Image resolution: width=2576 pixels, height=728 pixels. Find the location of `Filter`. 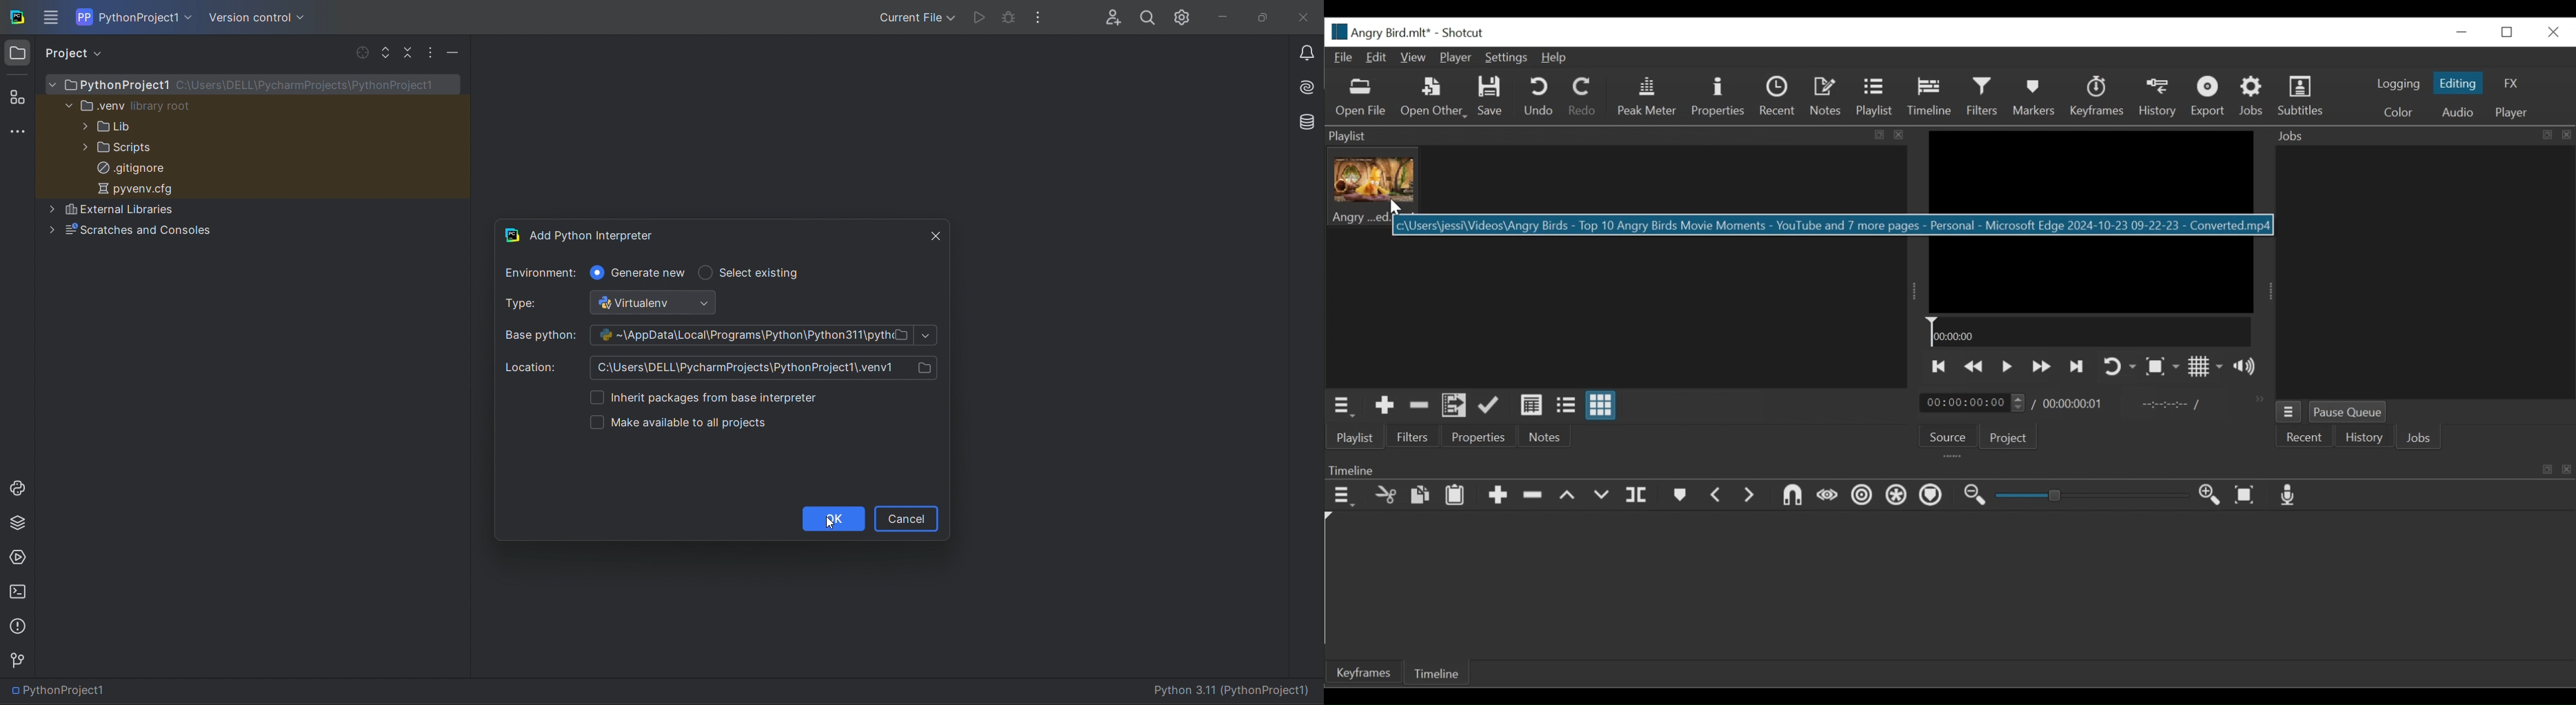

Filter is located at coordinates (1982, 96).